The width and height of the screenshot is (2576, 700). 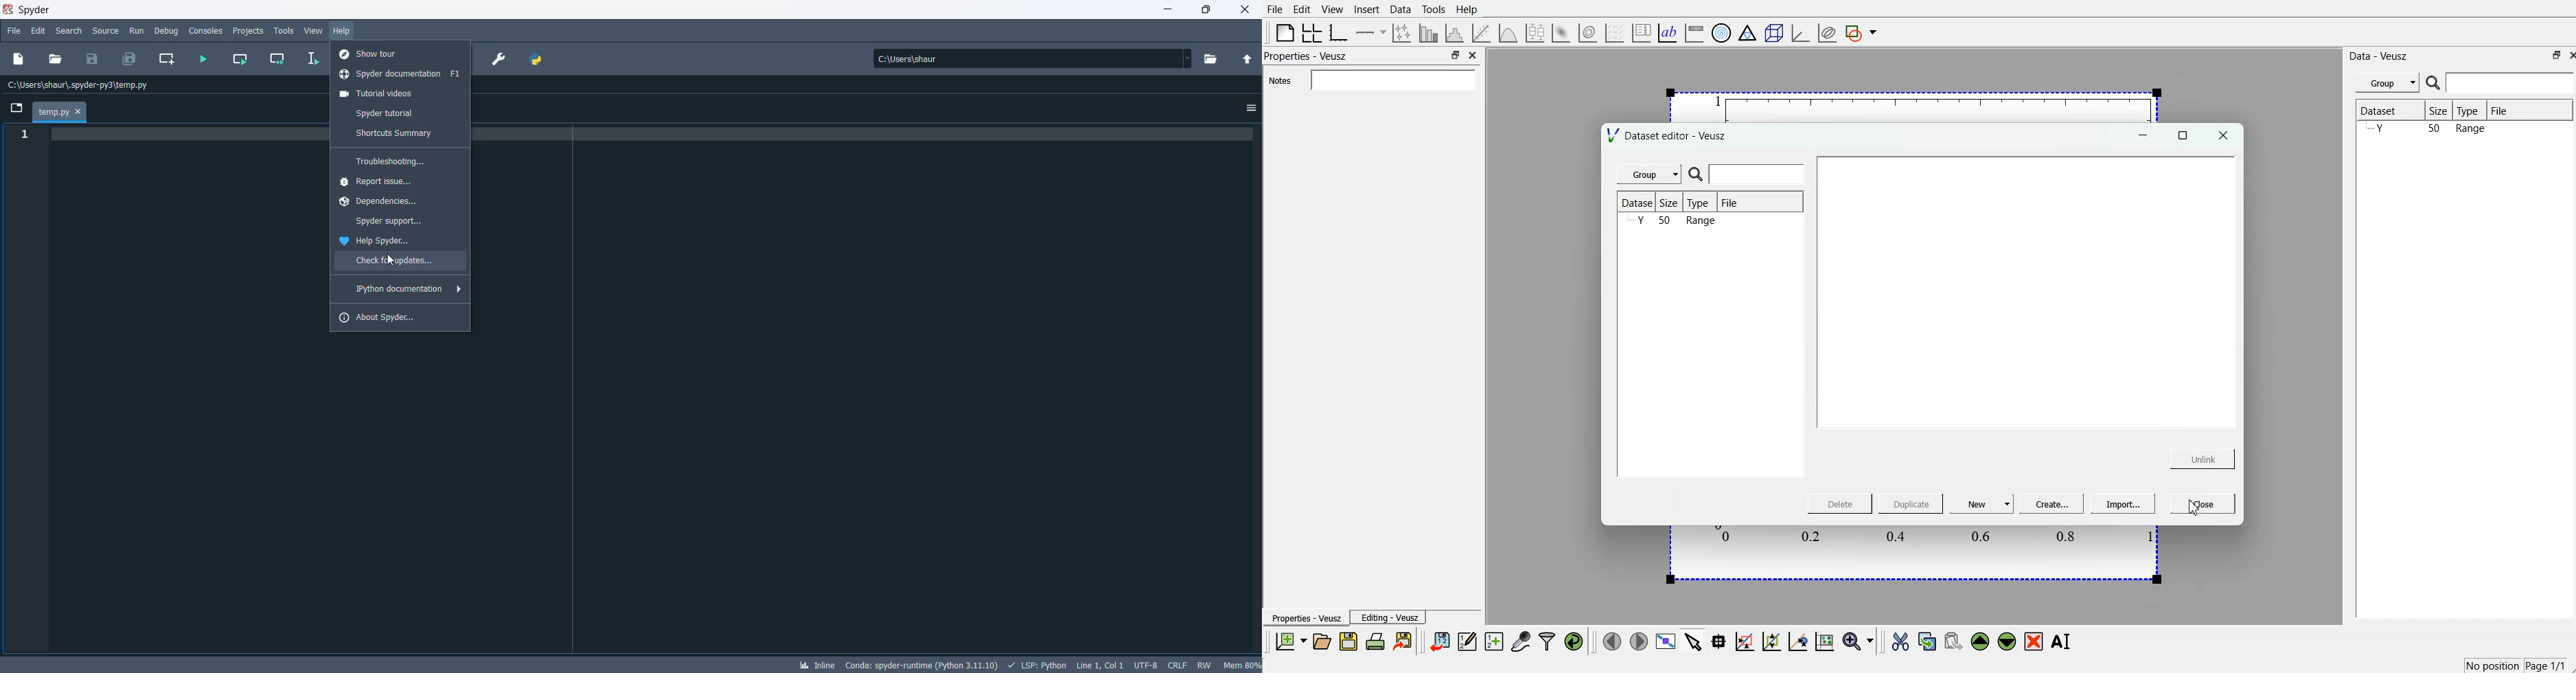 I want to click on file tab, so click(x=59, y=112).